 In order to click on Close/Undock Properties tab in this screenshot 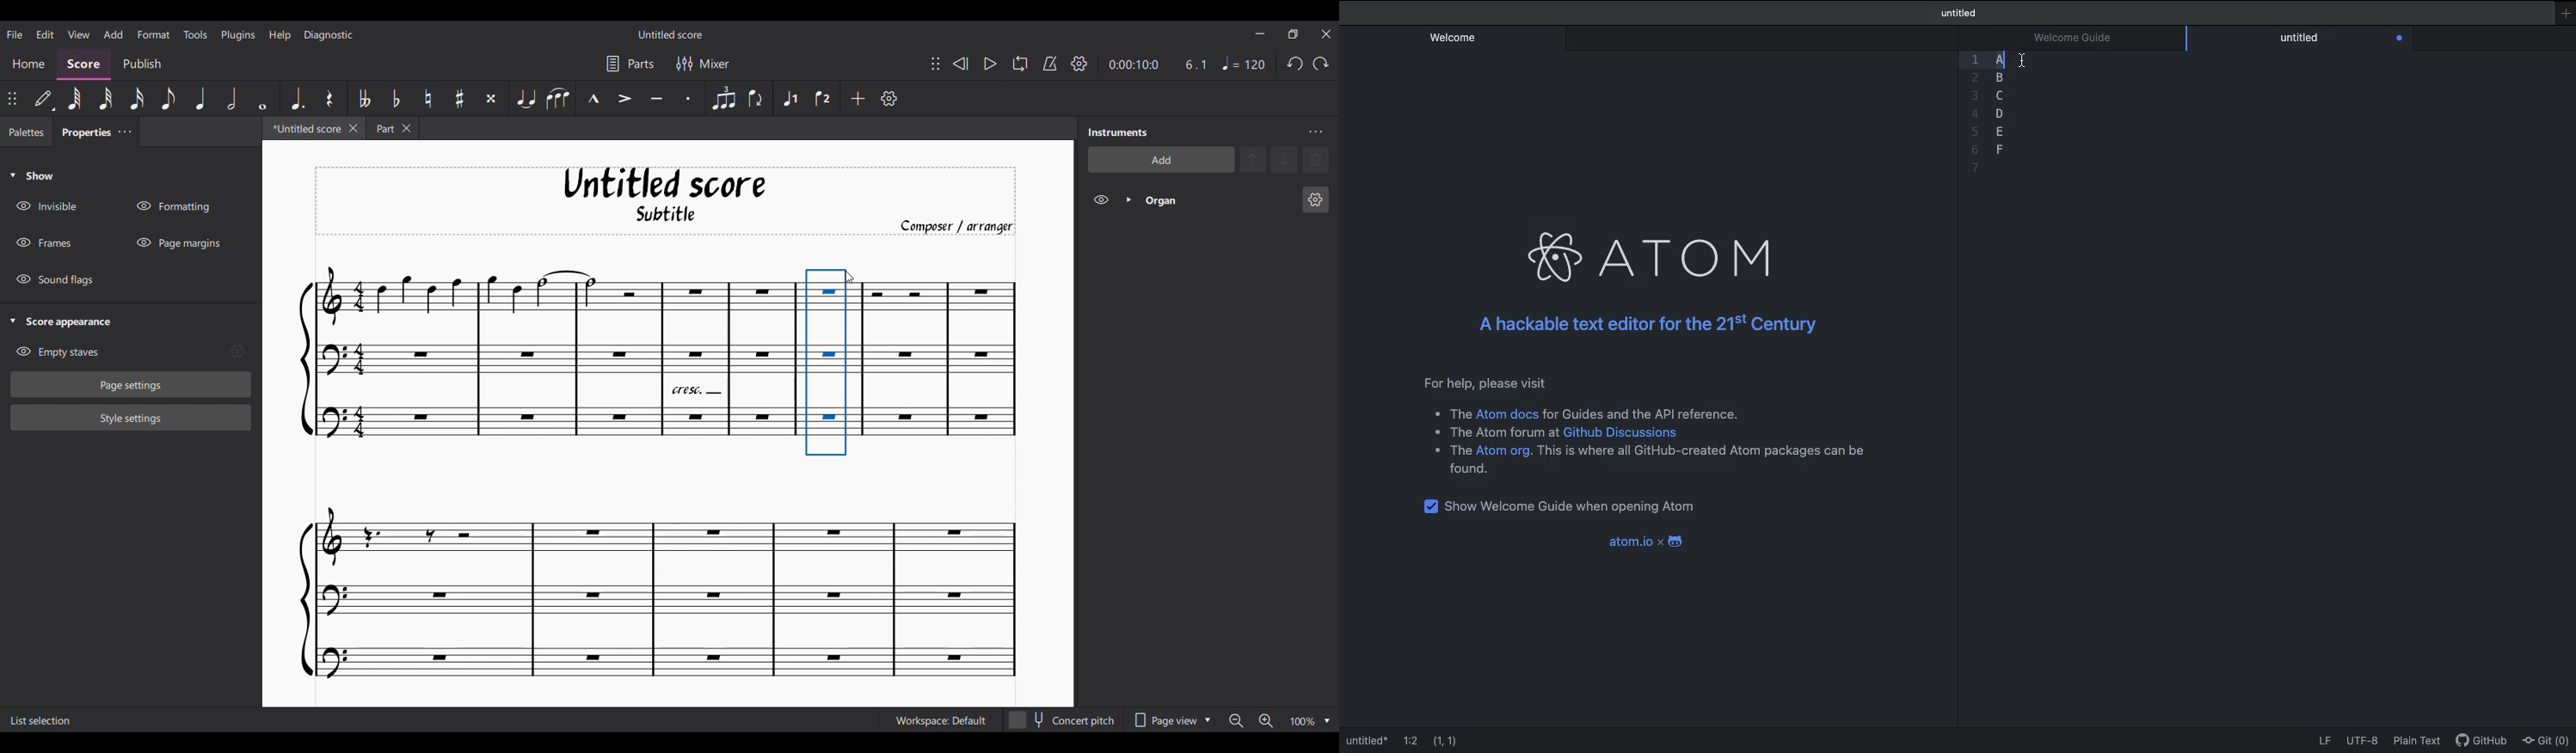, I will do `click(124, 131)`.